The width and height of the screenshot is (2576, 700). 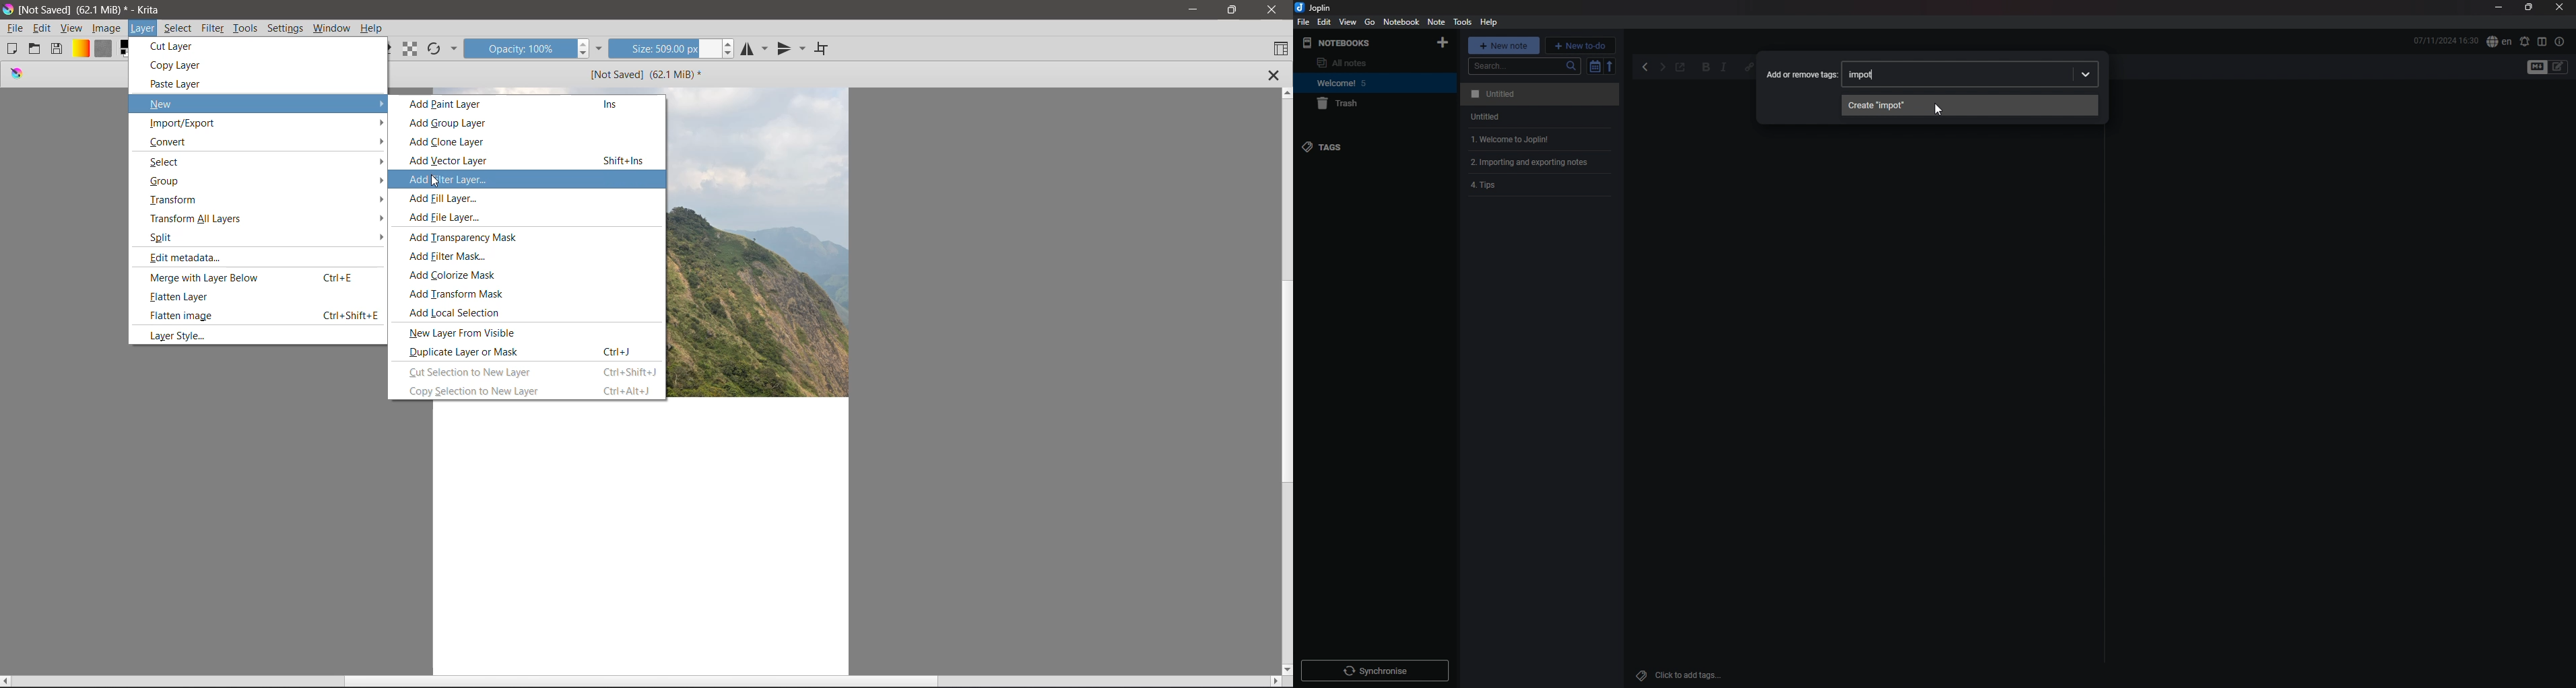 What do you see at coordinates (265, 124) in the screenshot?
I see `Import /Export` at bounding box center [265, 124].